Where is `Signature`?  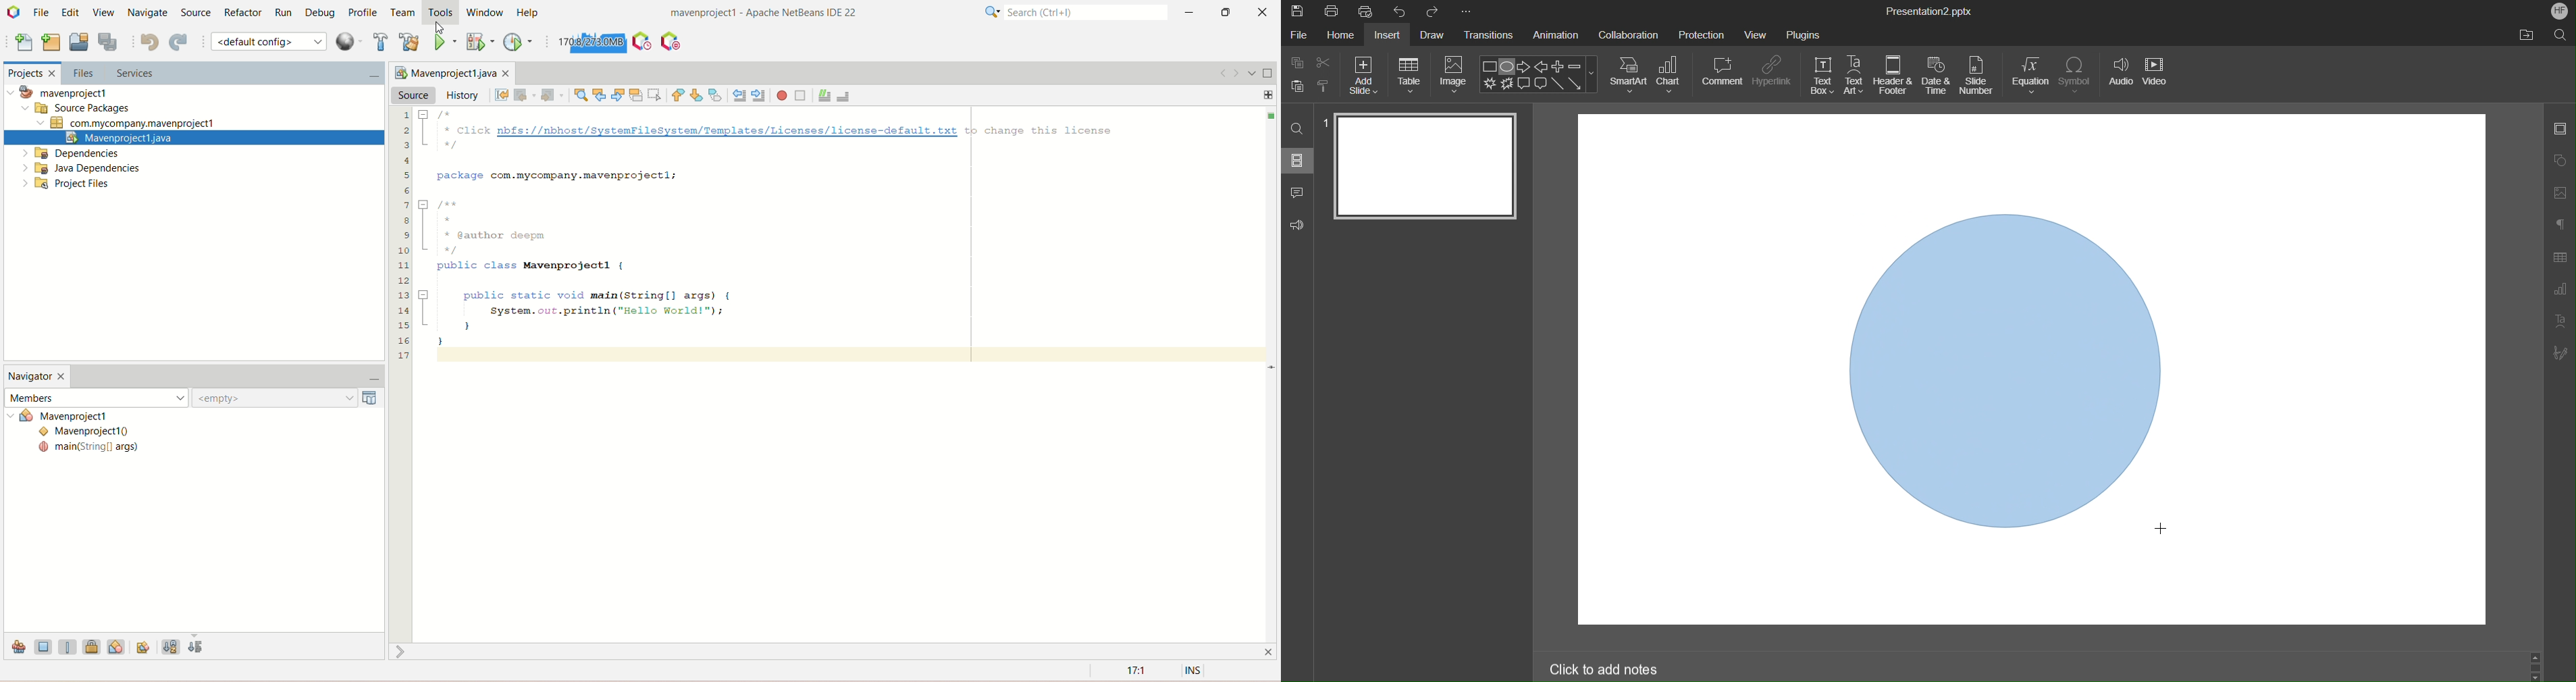
Signature is located at coordinates (2560, 354).